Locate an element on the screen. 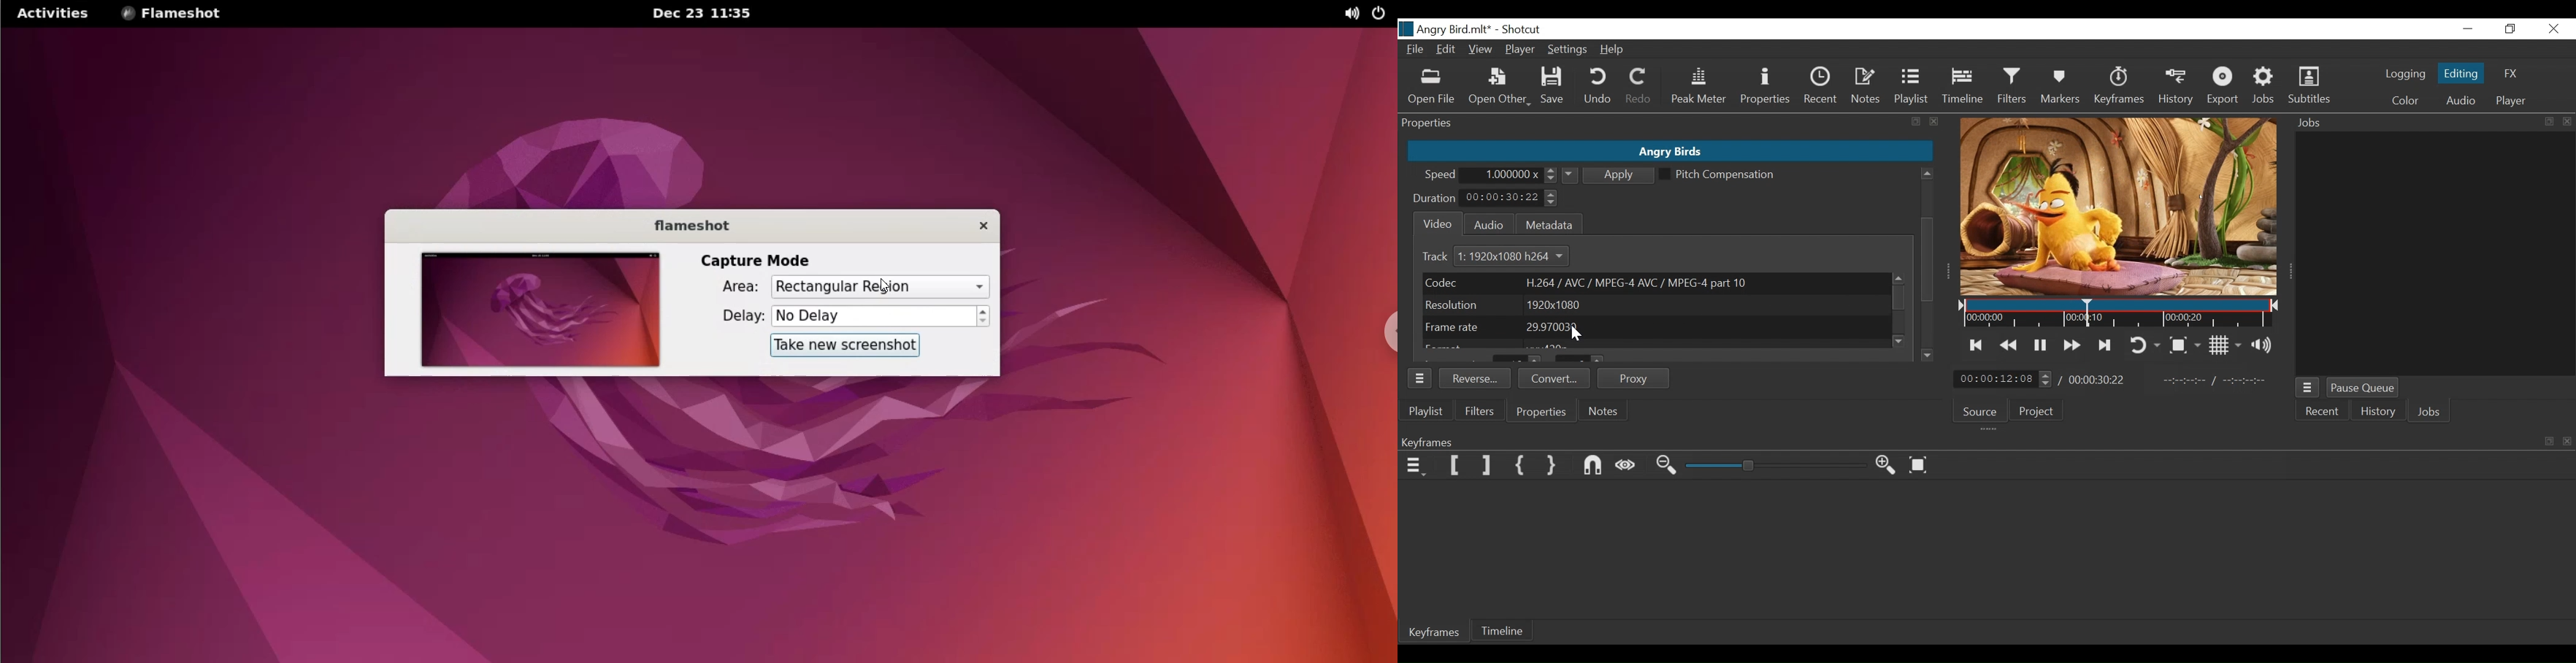  Track Size is located at coordinates (1518, 257).